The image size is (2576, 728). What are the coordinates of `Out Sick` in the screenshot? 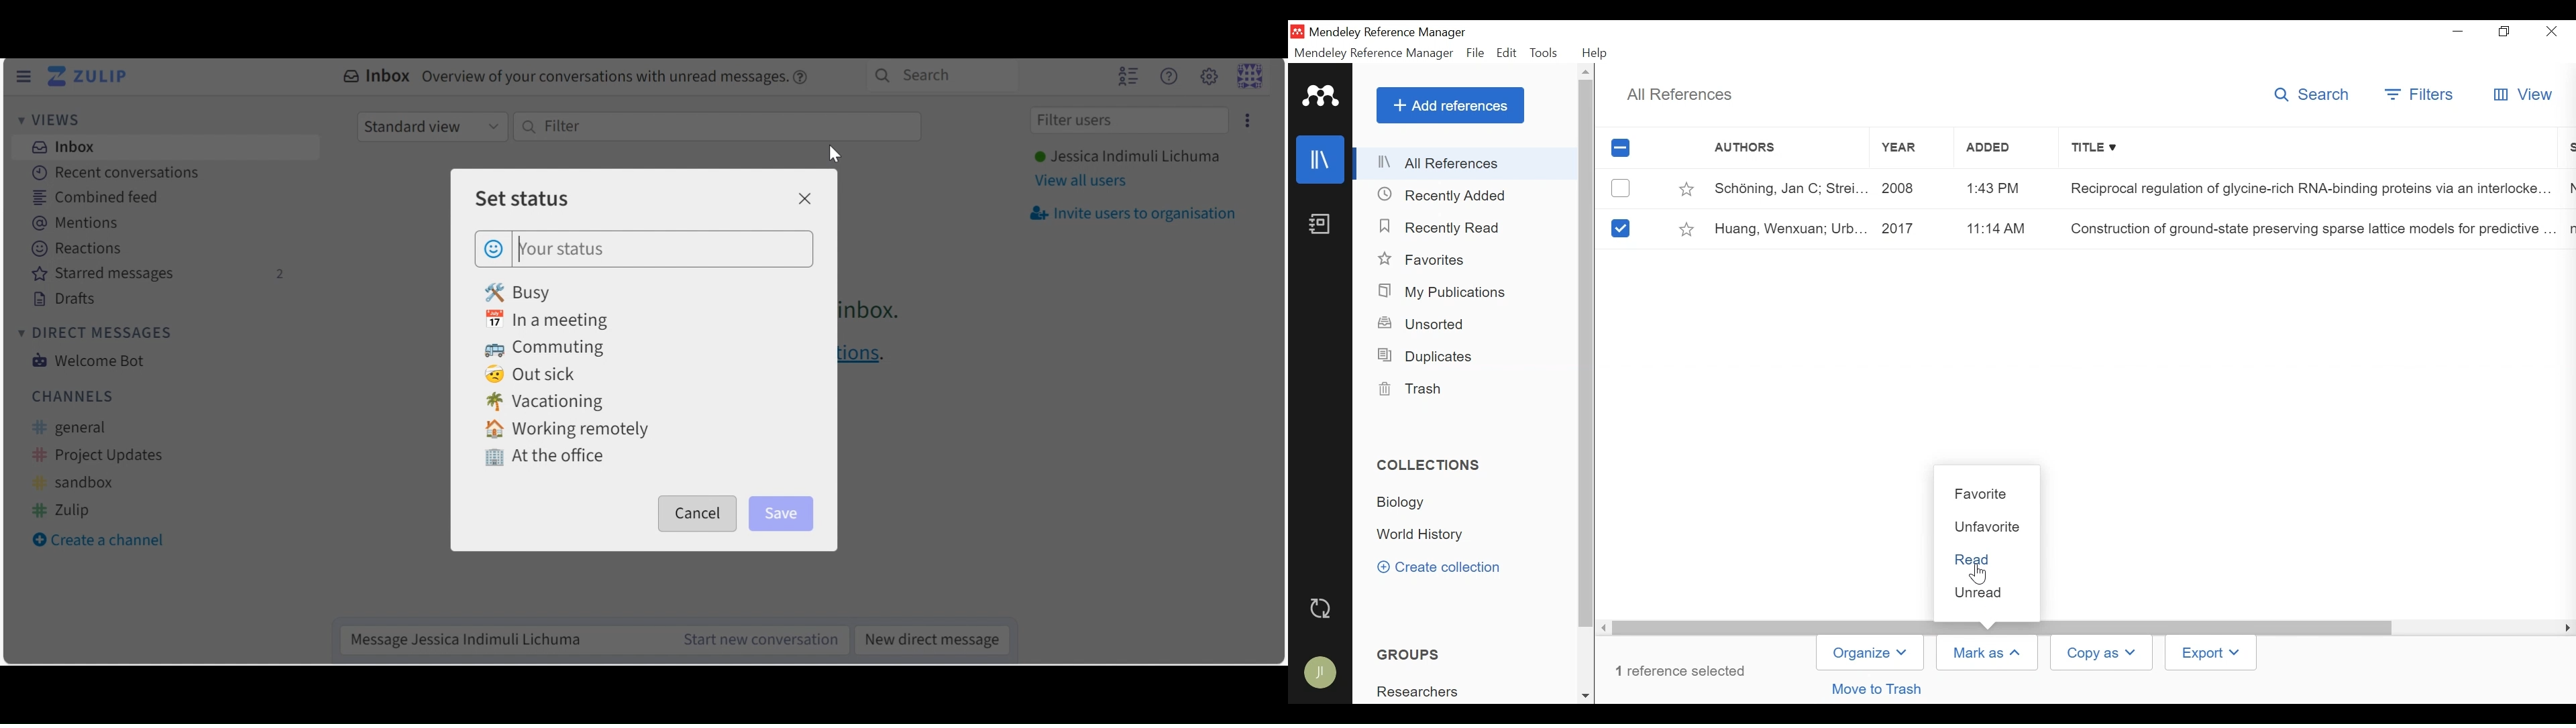 It's located at (533, 375).